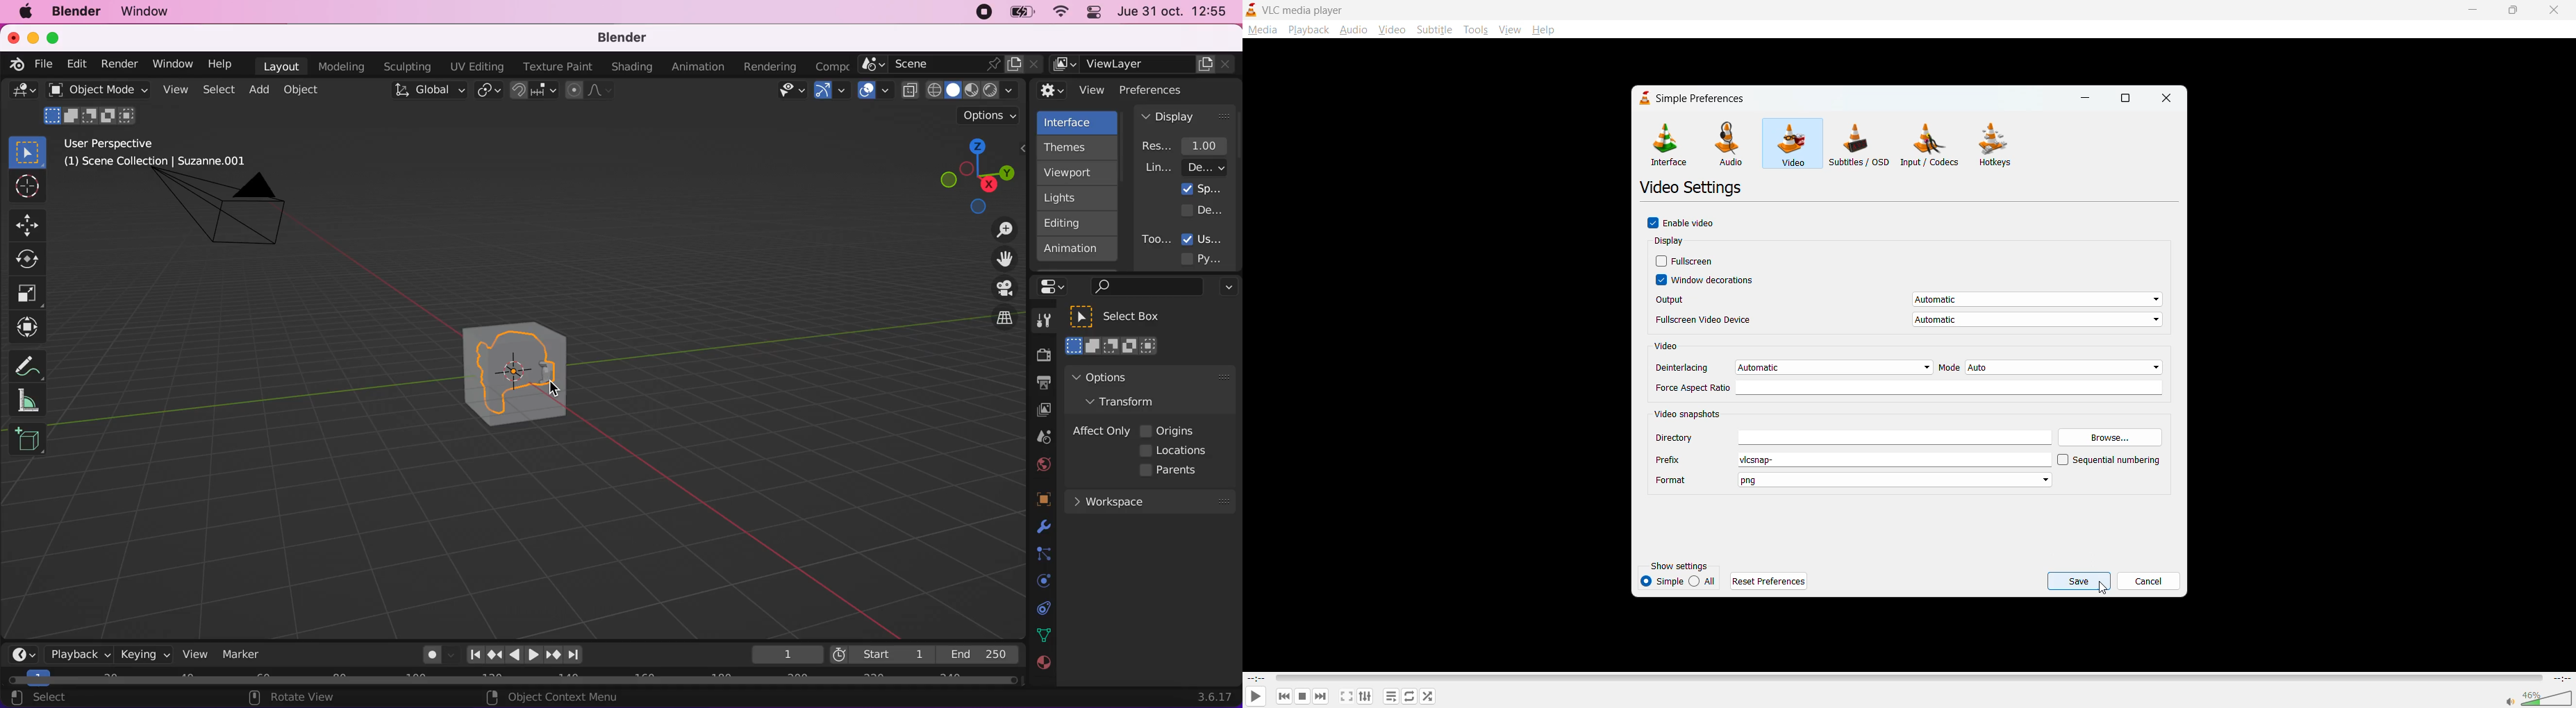 Image resolution: width=2576 pixels, height=728 pixels. What do you see at coordinates (95, 89) in the screenshot?
I see `object mode` at bounding box center [95, 89].